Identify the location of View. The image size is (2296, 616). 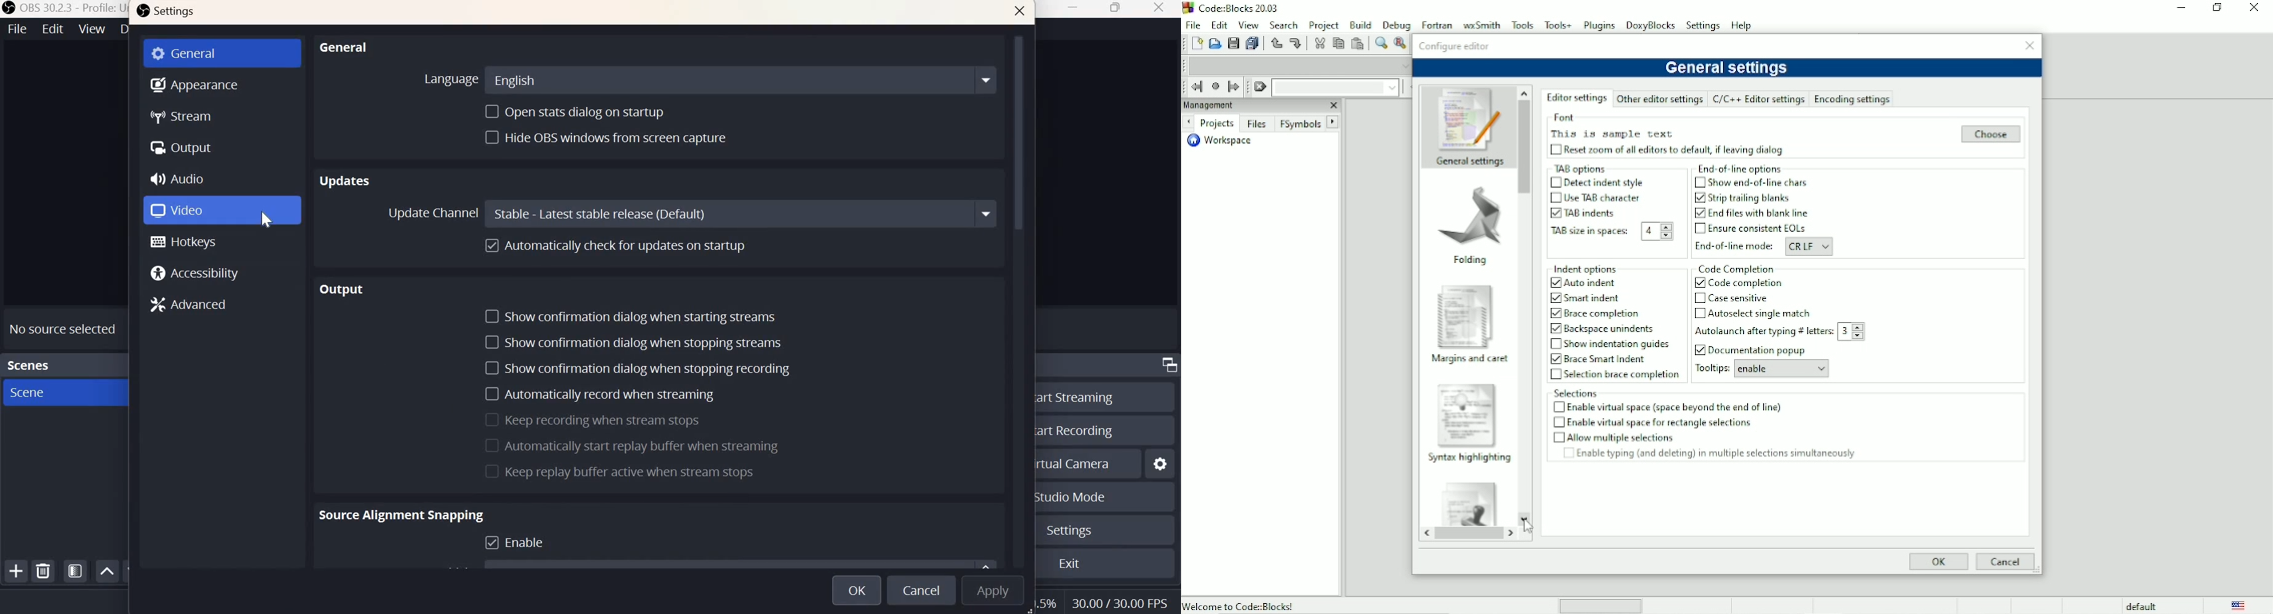
(92, 30).